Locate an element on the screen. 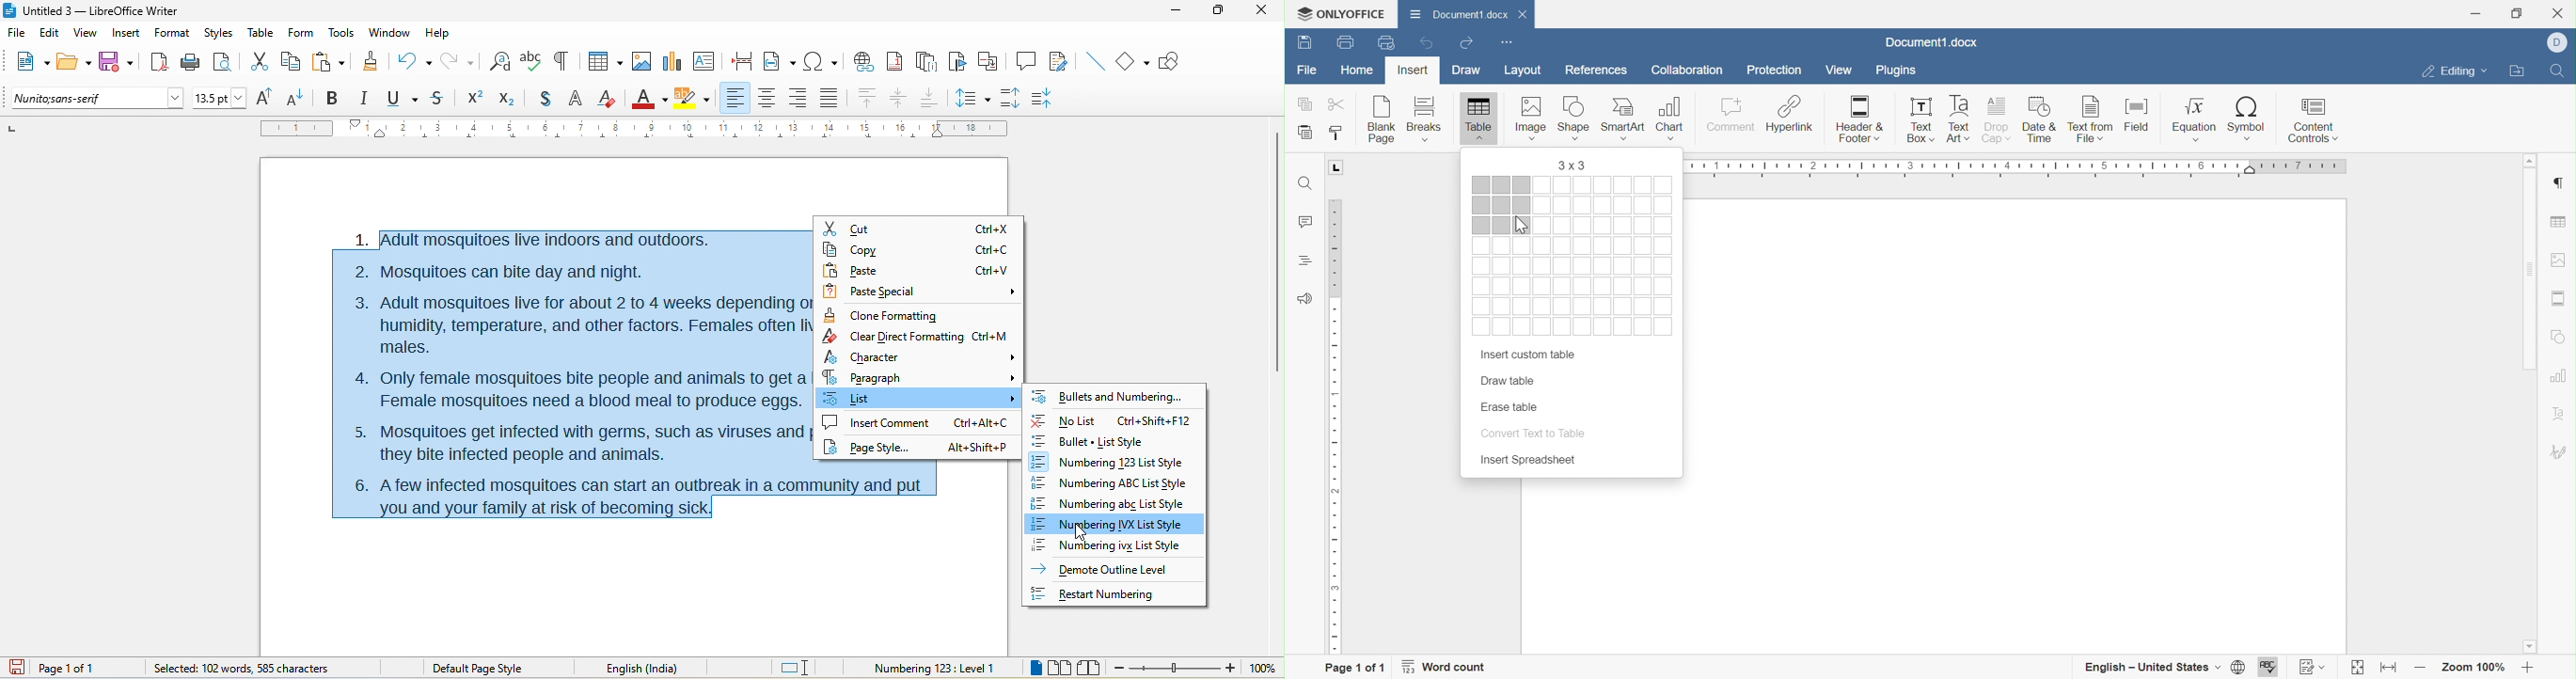 This screenshot has height=700, width=2576. Date & time is located at coordinates (2041, 121).